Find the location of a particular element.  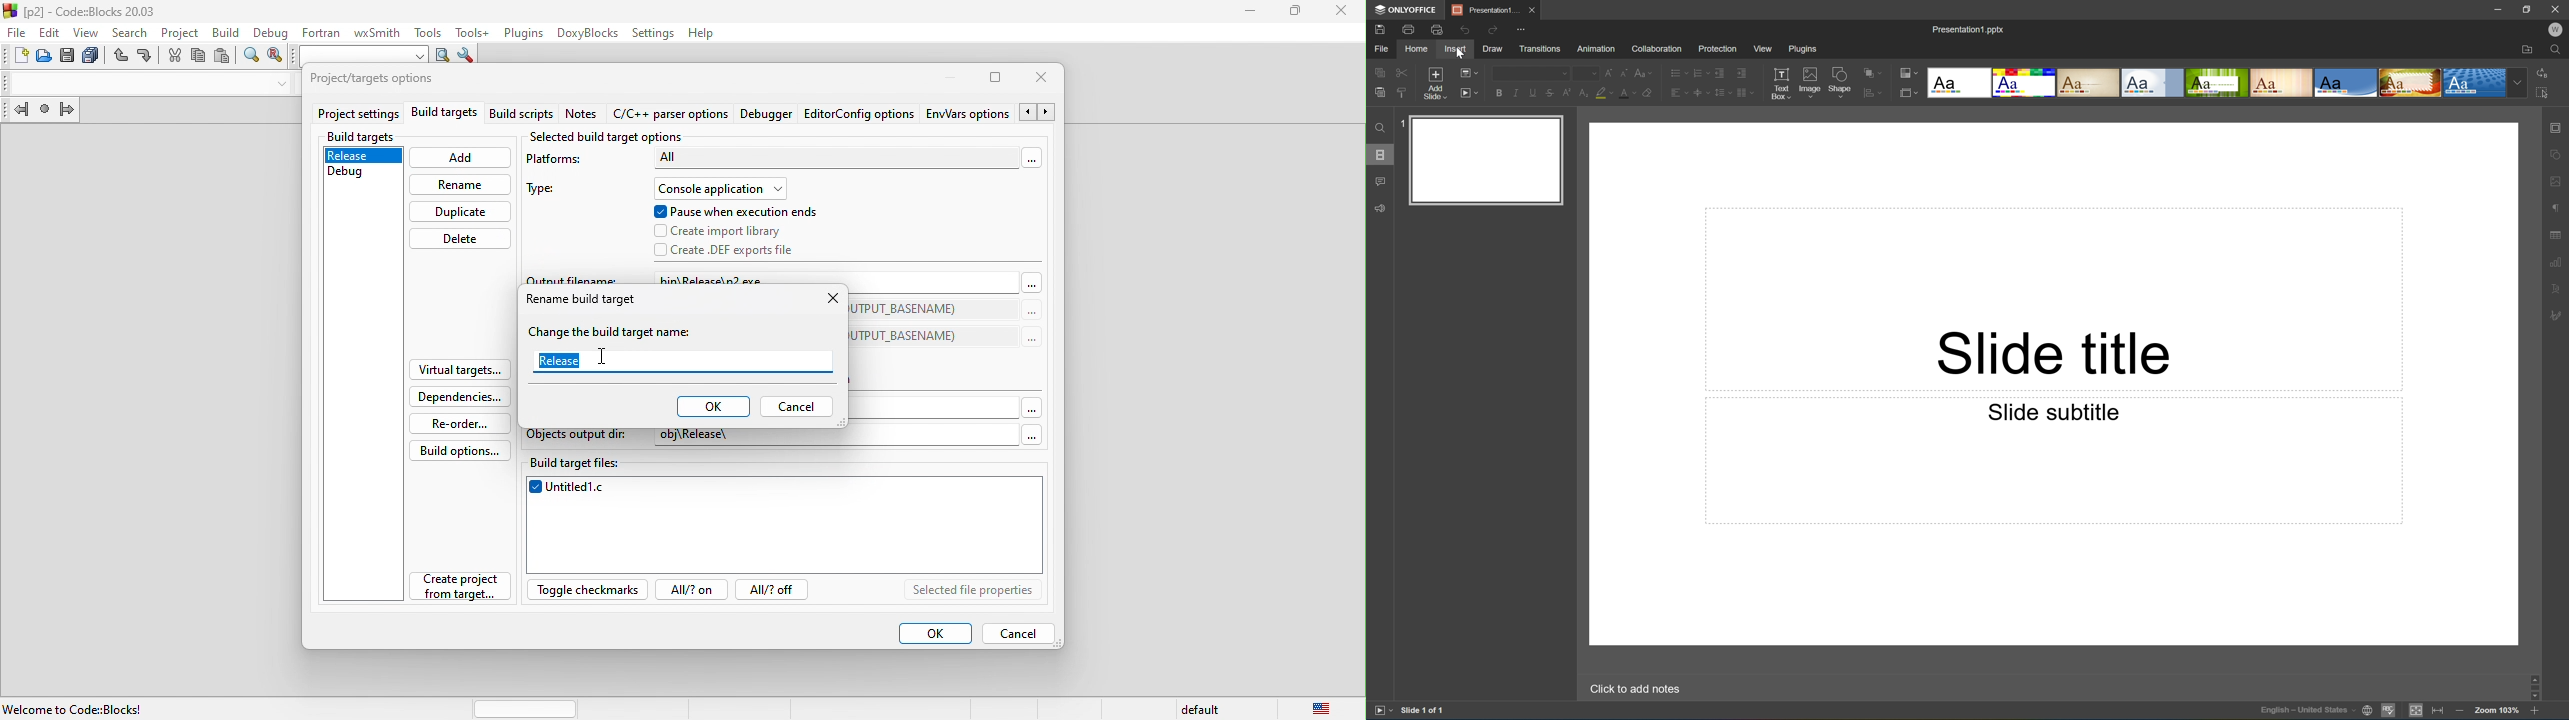

tools++ is located at coordinates (473, 32).